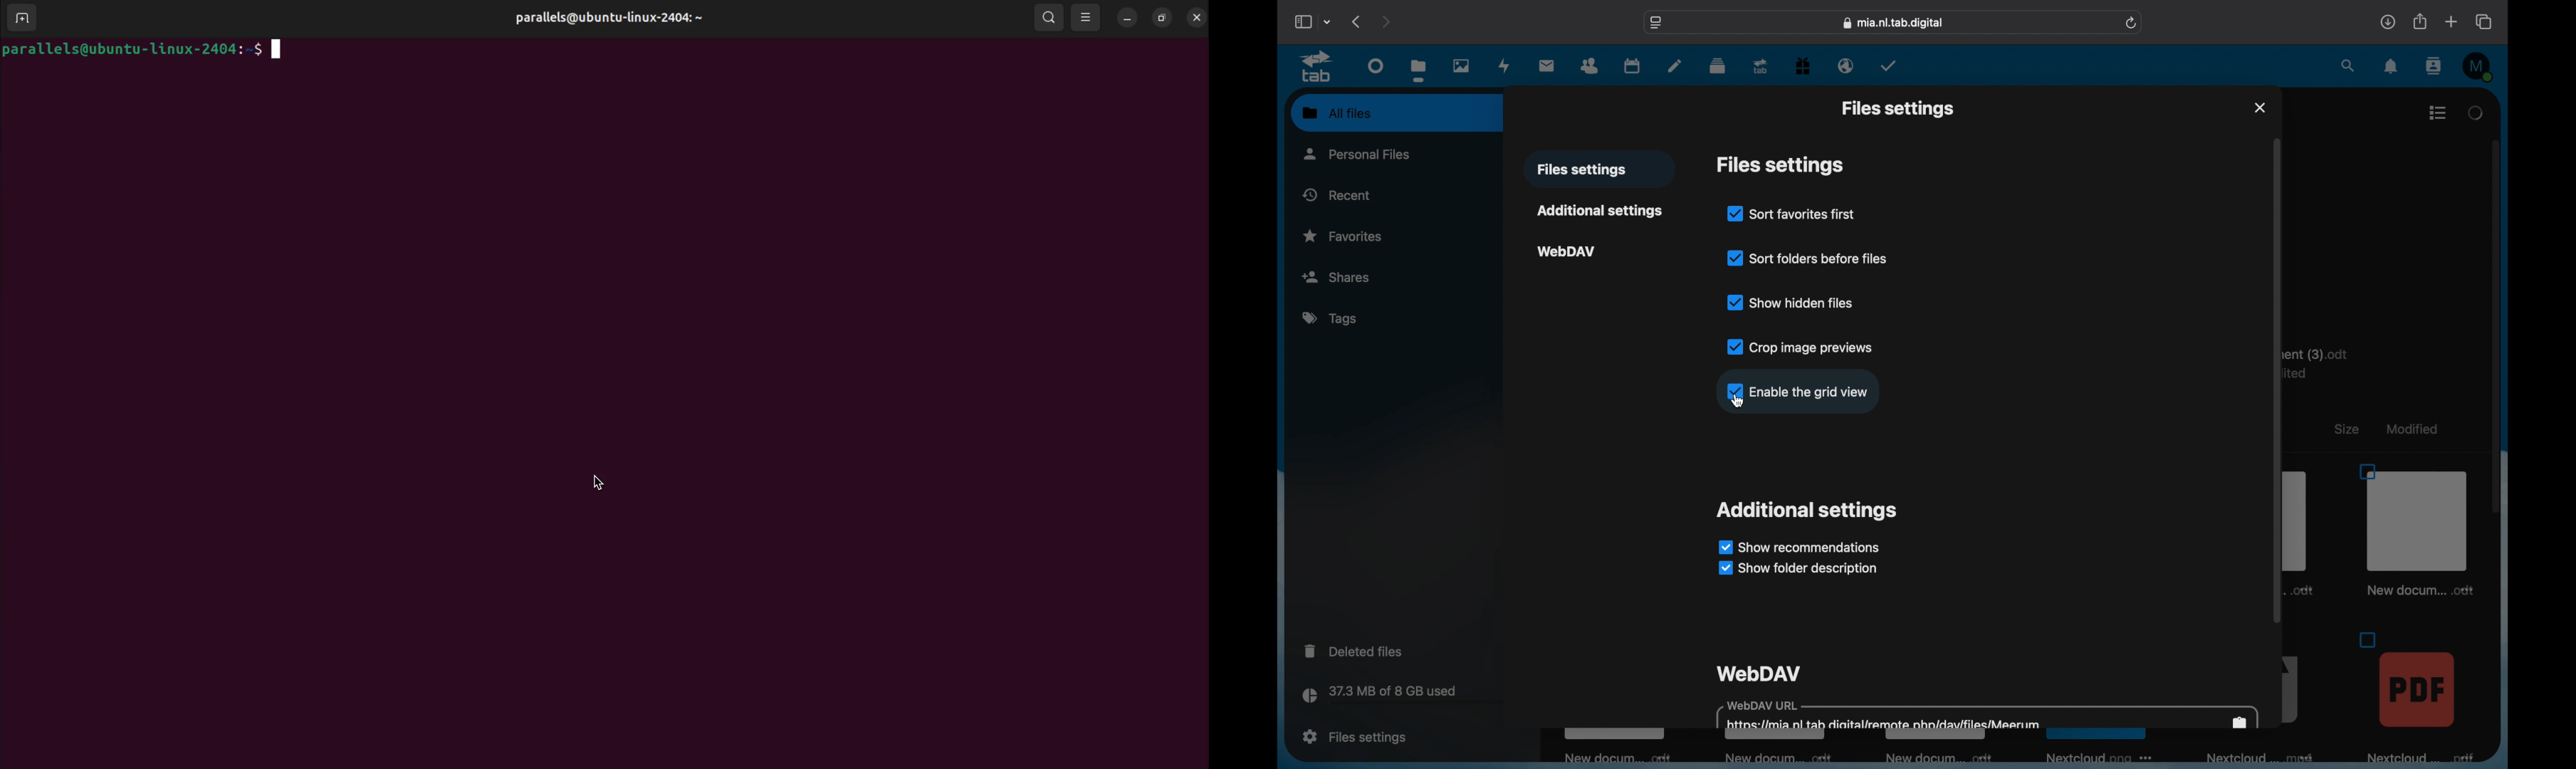 The height and width of the screenshot is (784, 2576). What do you see at coordinates (1386, 21) in the screenshot?
I see `next` at bounding box center [1386, 21].